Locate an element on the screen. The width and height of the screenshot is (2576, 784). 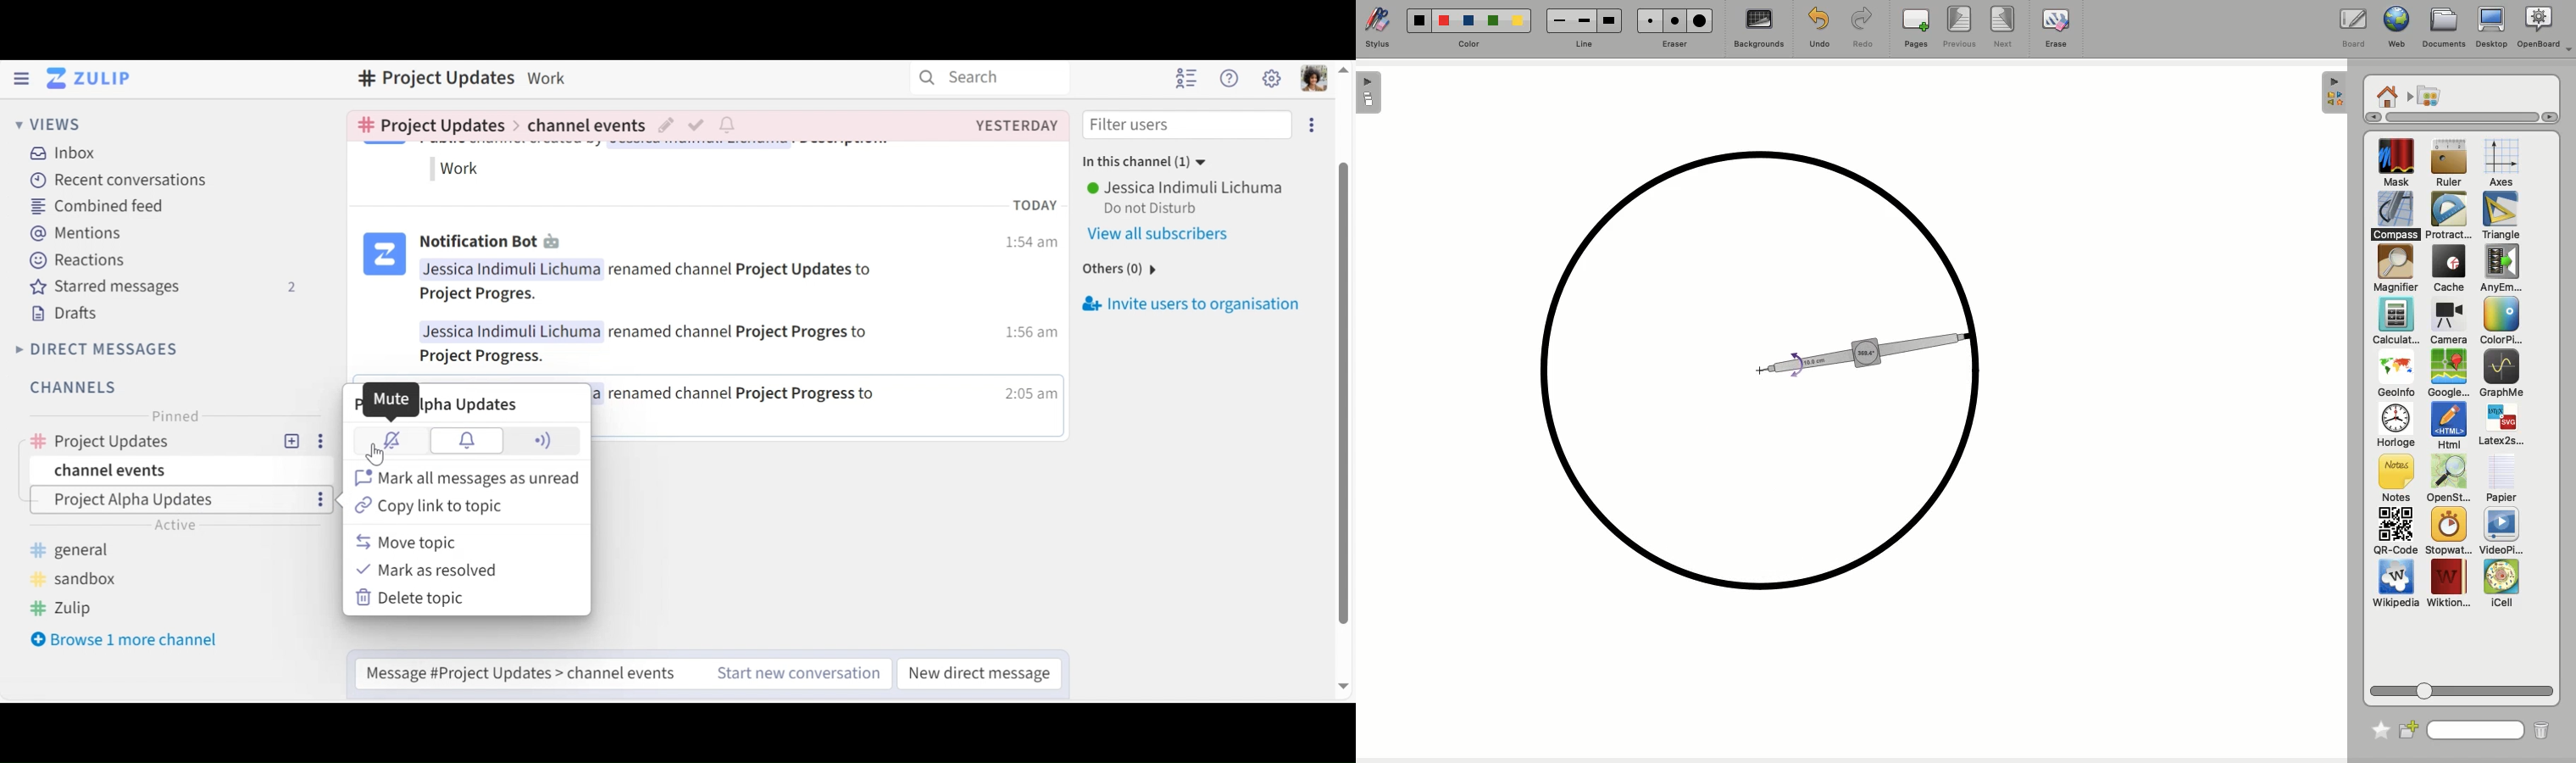
mute  is located at coordinates (389, 439).